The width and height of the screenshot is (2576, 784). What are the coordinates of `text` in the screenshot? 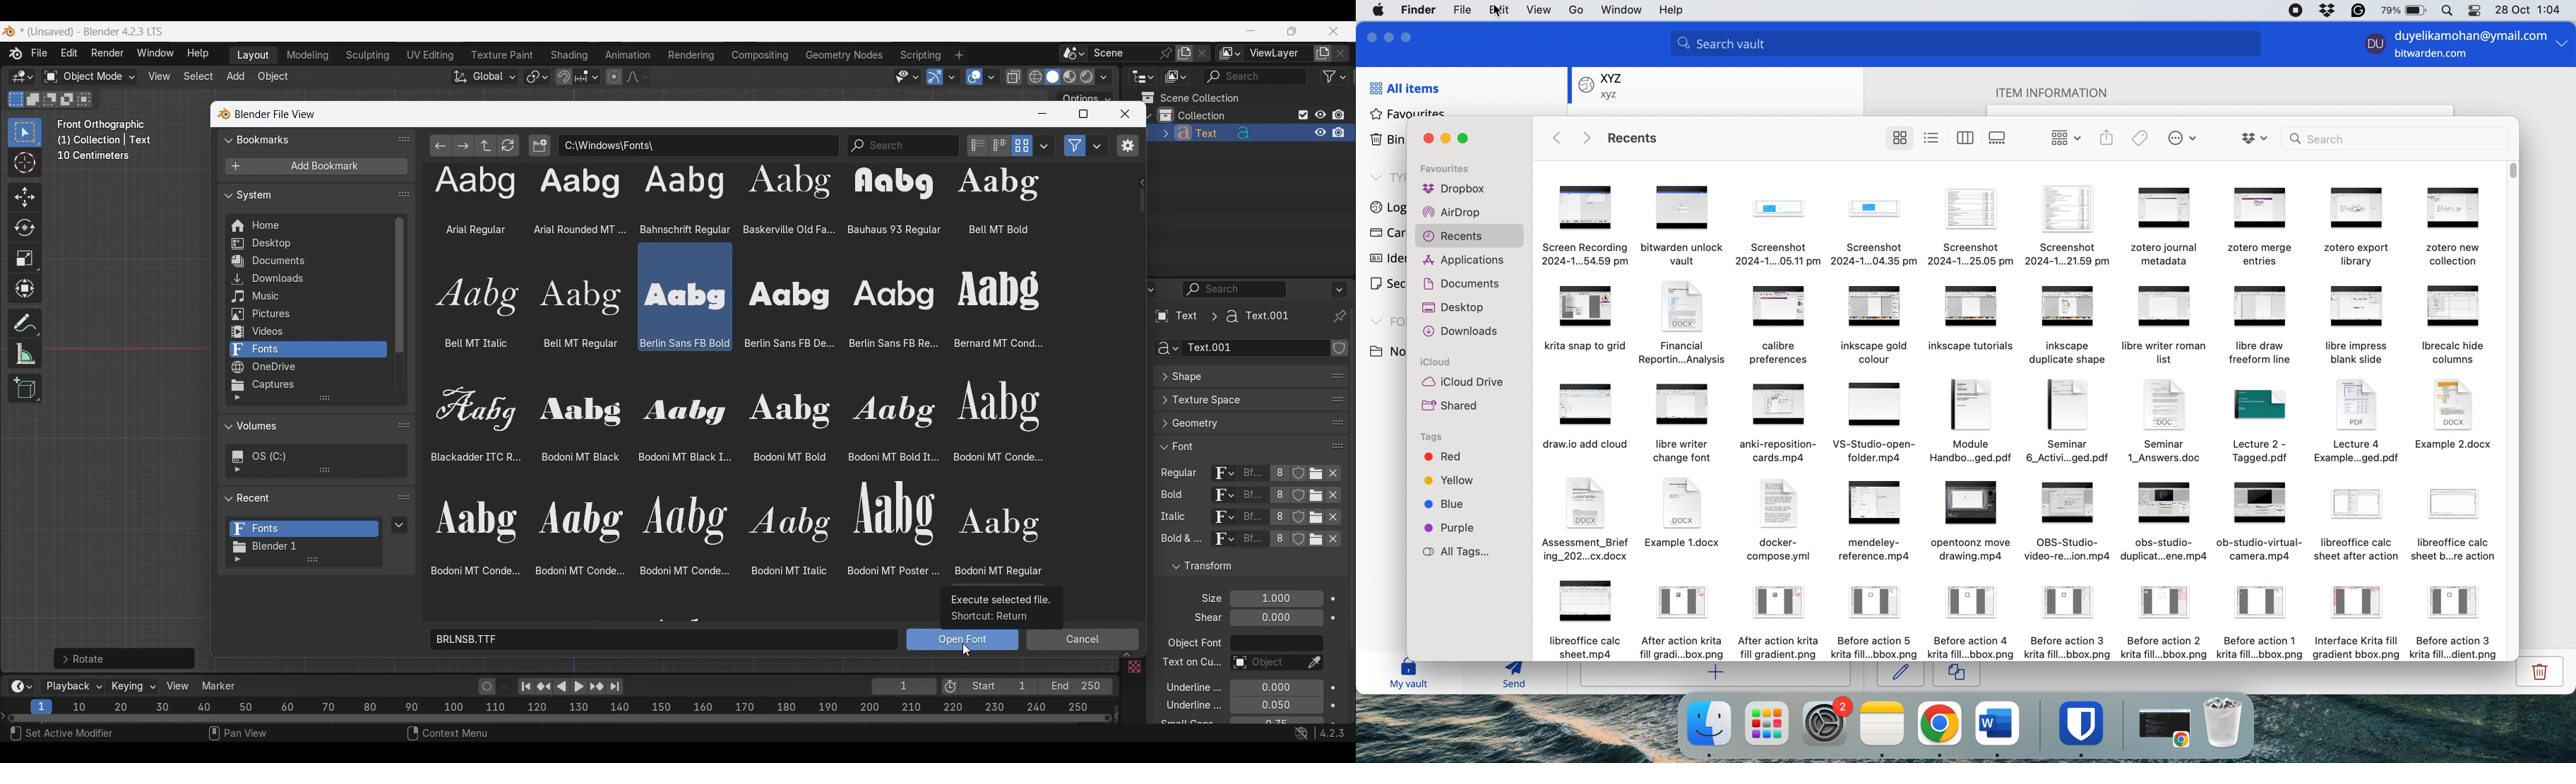 It's located at (1185, 723).